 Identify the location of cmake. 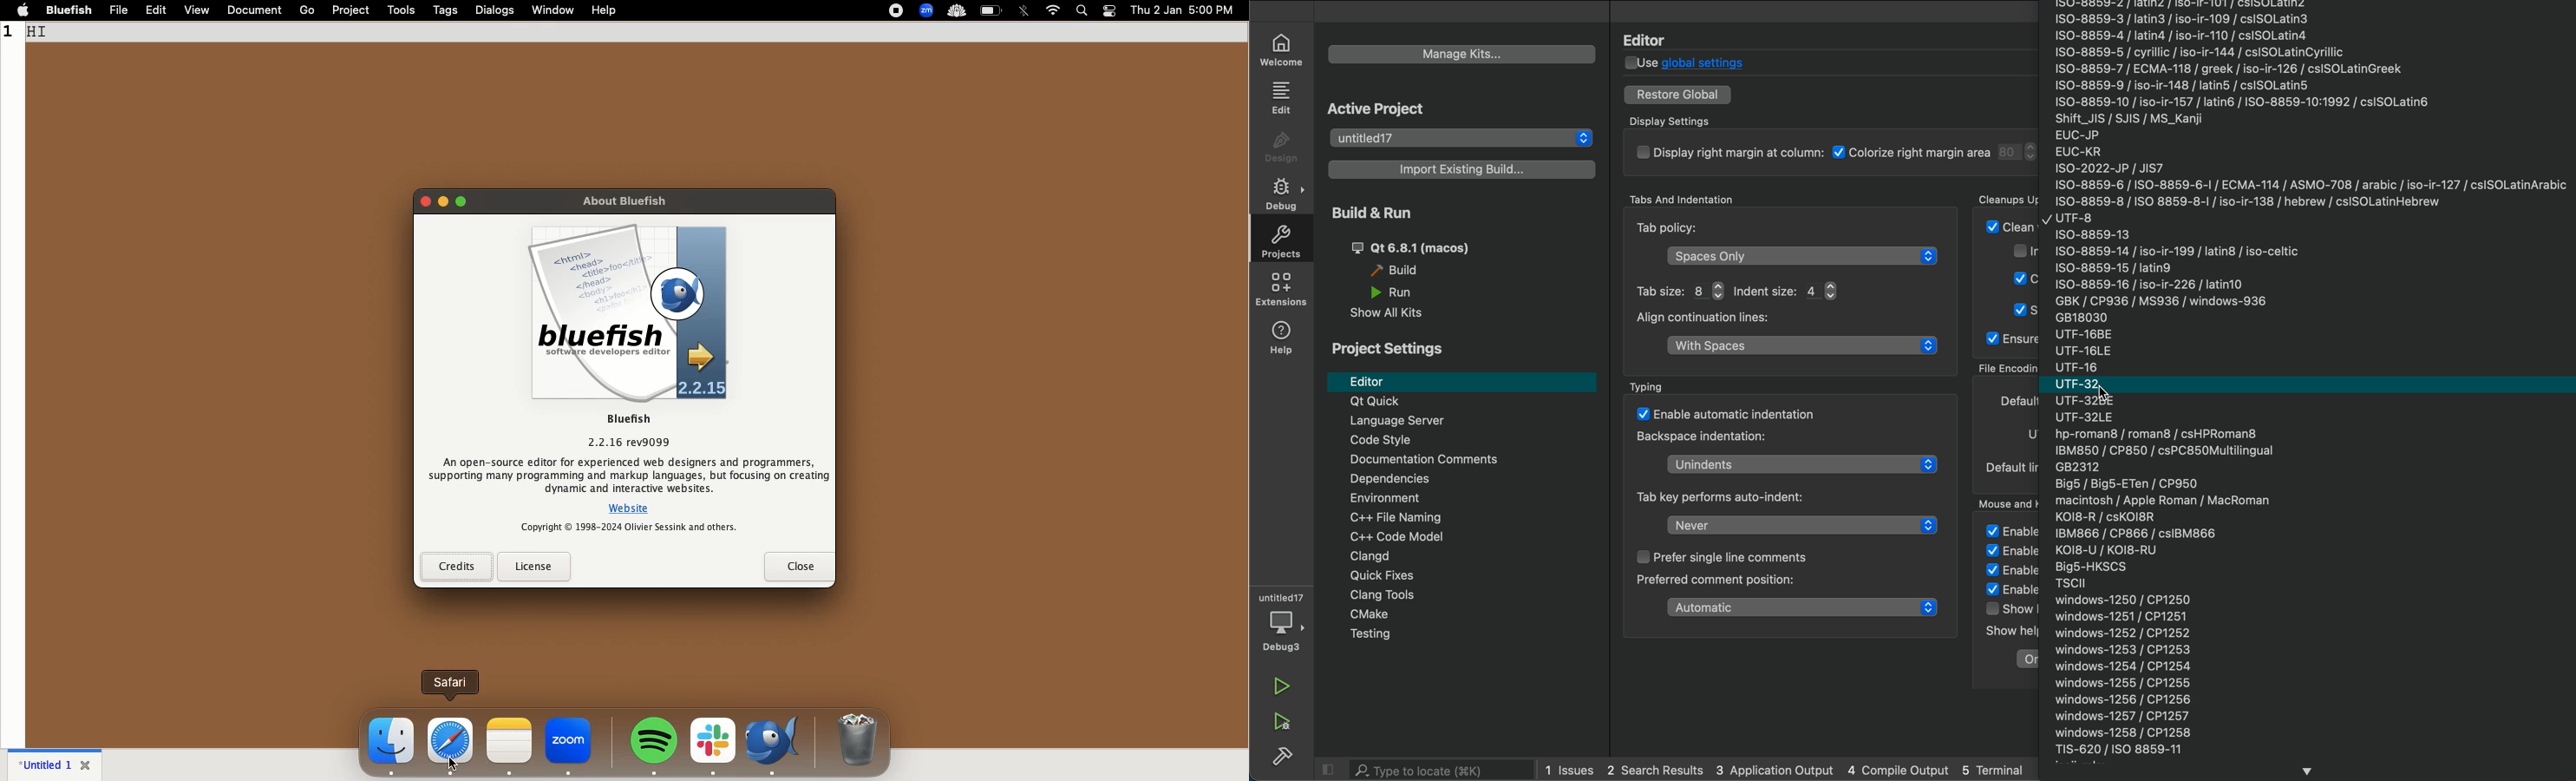
(1451, 615).